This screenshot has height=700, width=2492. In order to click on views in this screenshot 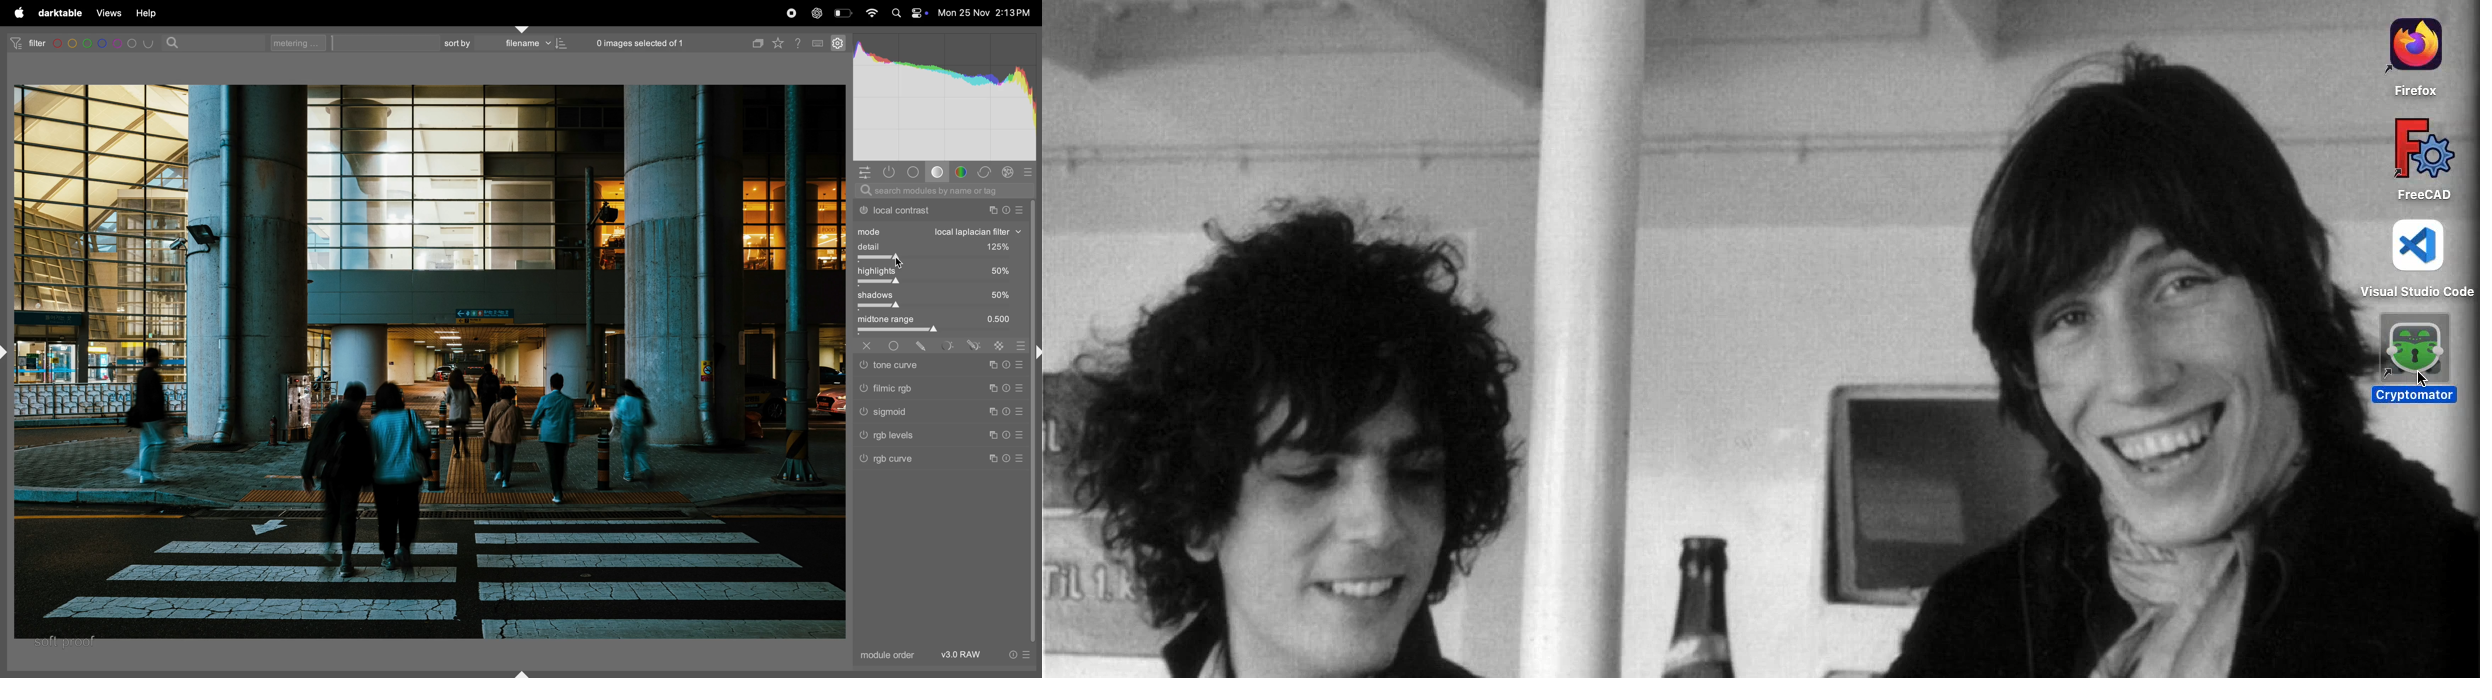, I will do `click(107, 13)`.